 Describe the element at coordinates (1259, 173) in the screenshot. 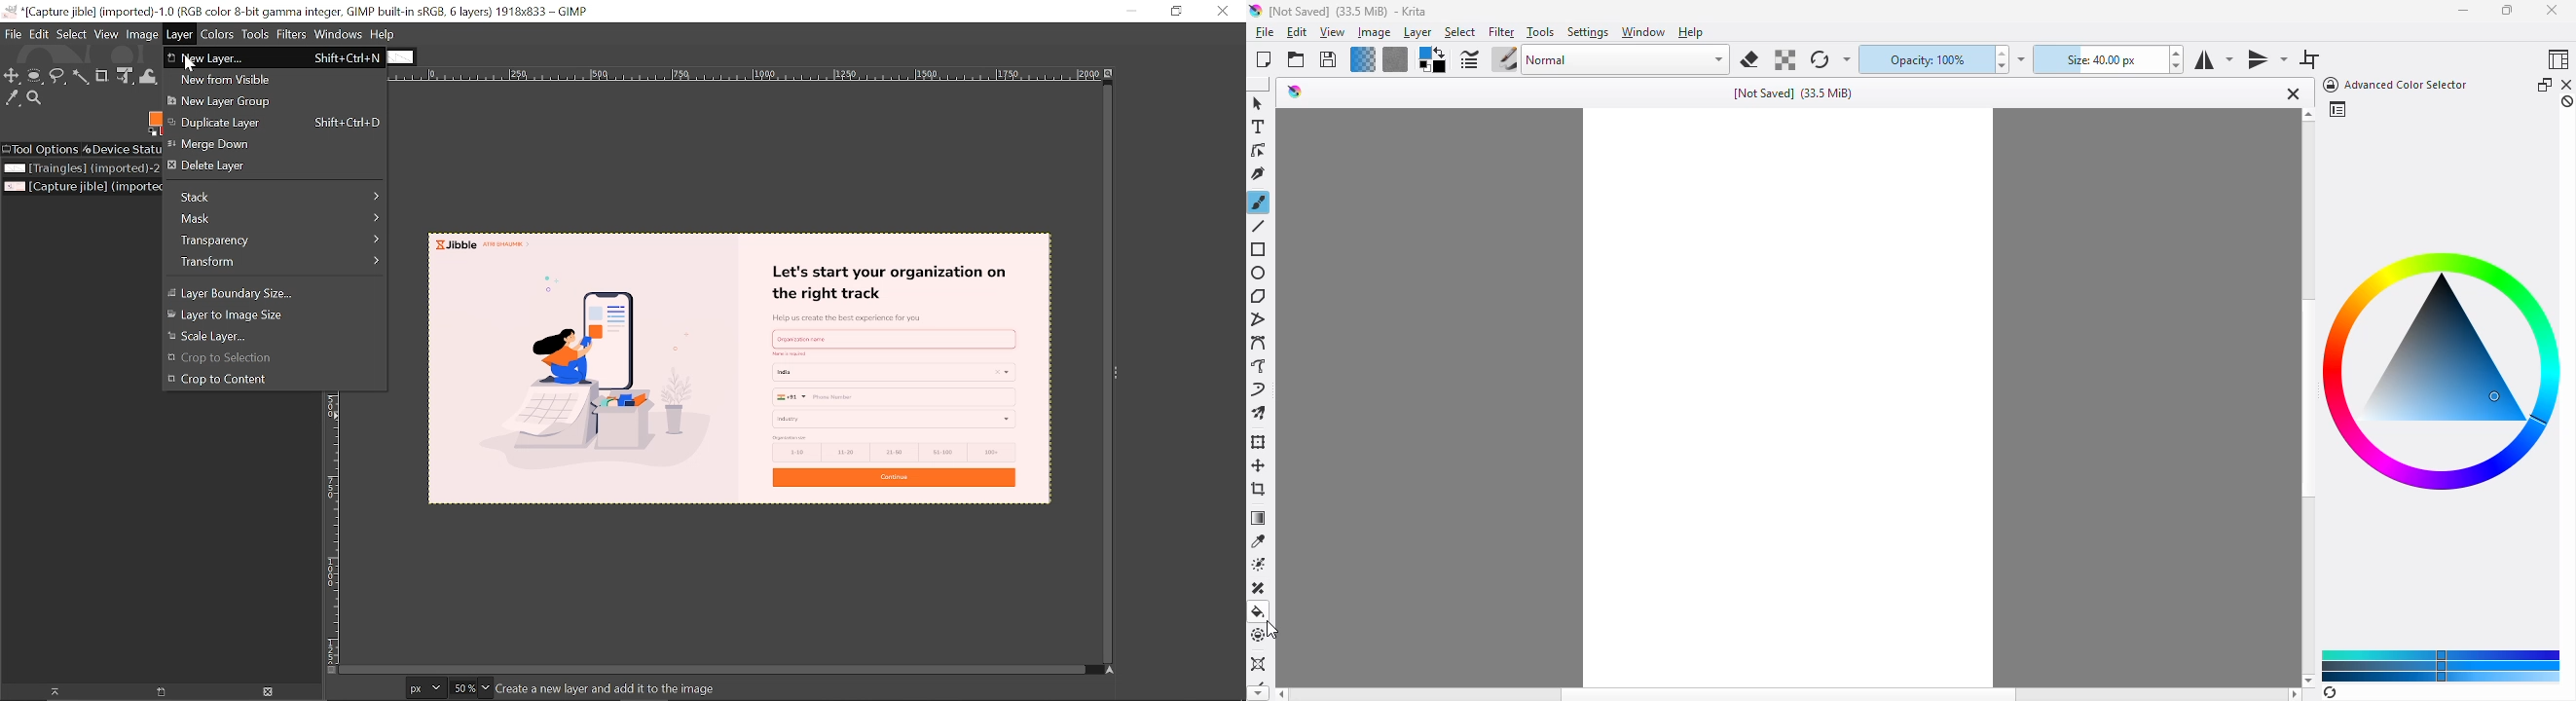

I see `calligraphy` at that location.